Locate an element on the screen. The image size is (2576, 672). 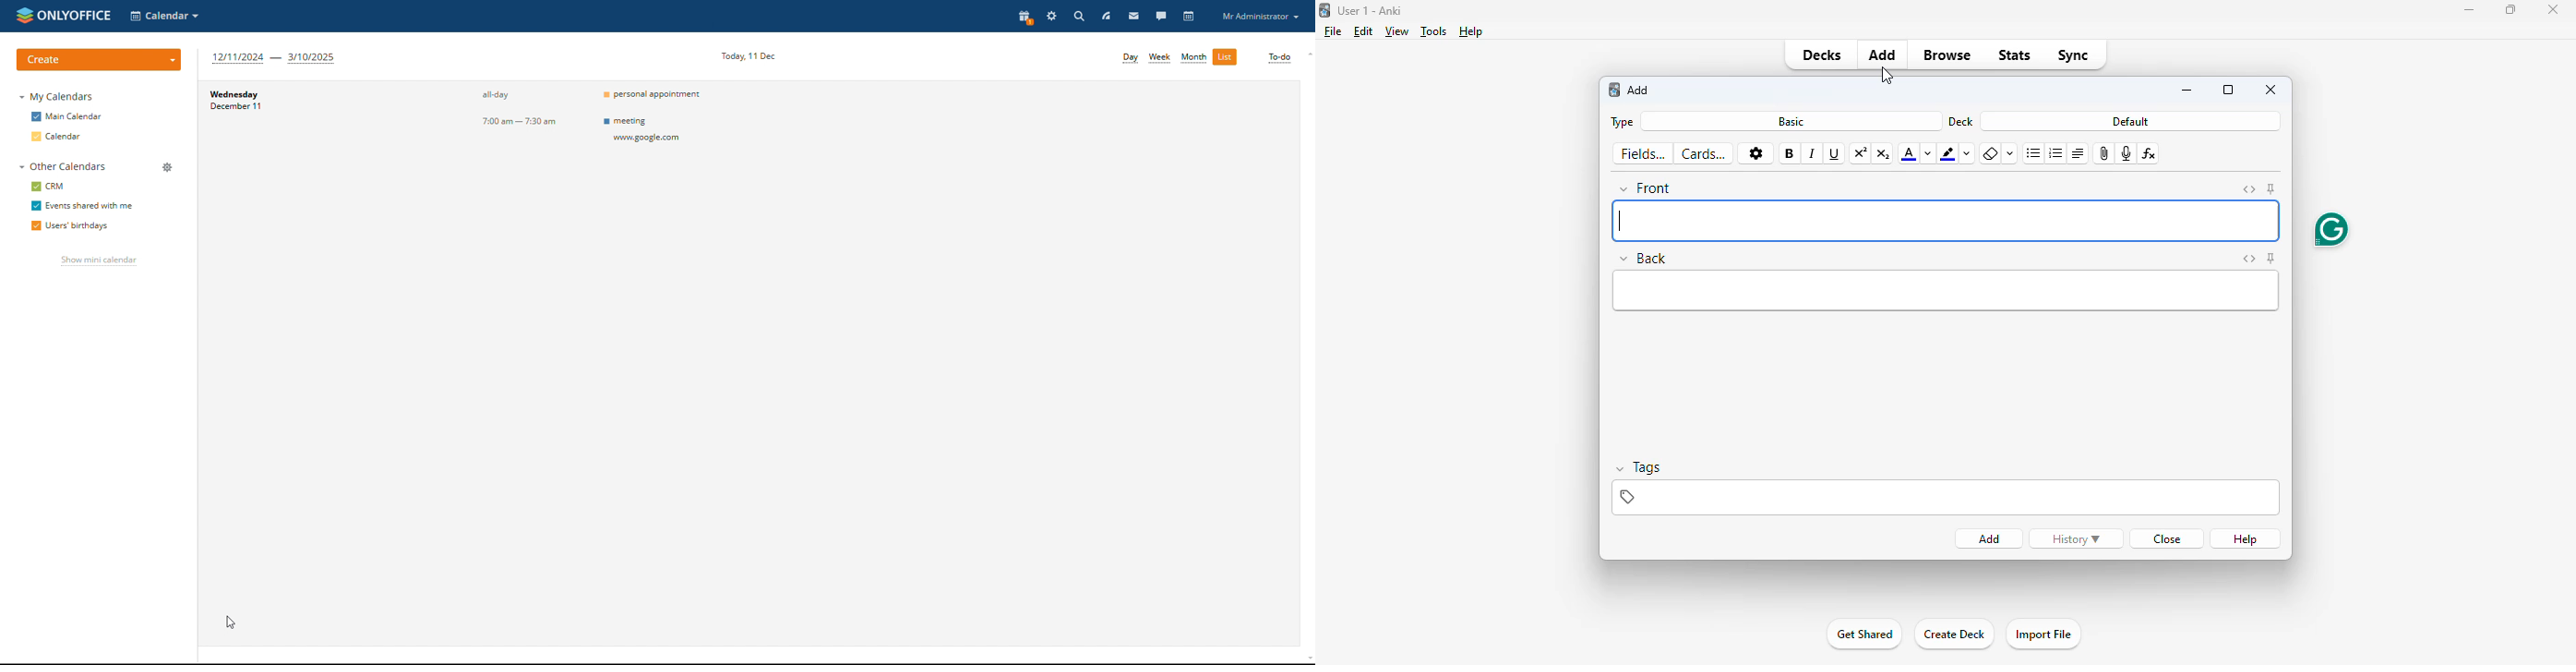
toggle sticky is located at coordinates (2271, 189).